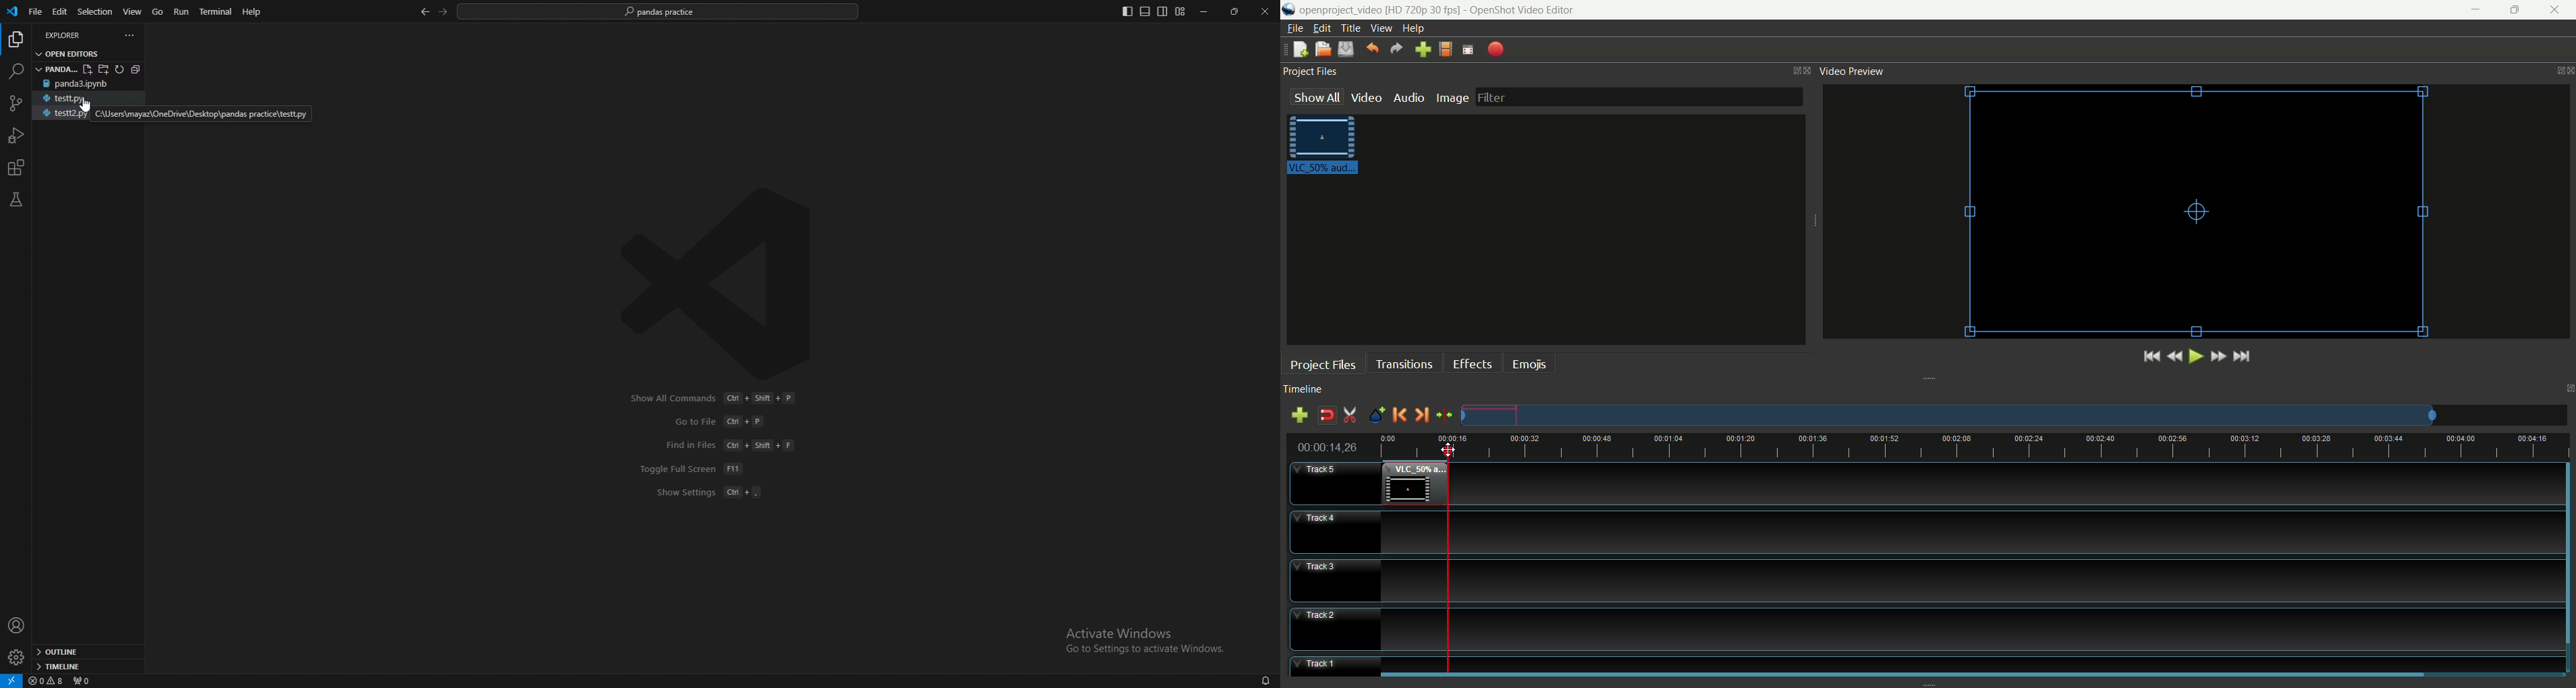 The height and width of the screenshot is (700, 2576). I want to click on redo, so click(1396, 48).